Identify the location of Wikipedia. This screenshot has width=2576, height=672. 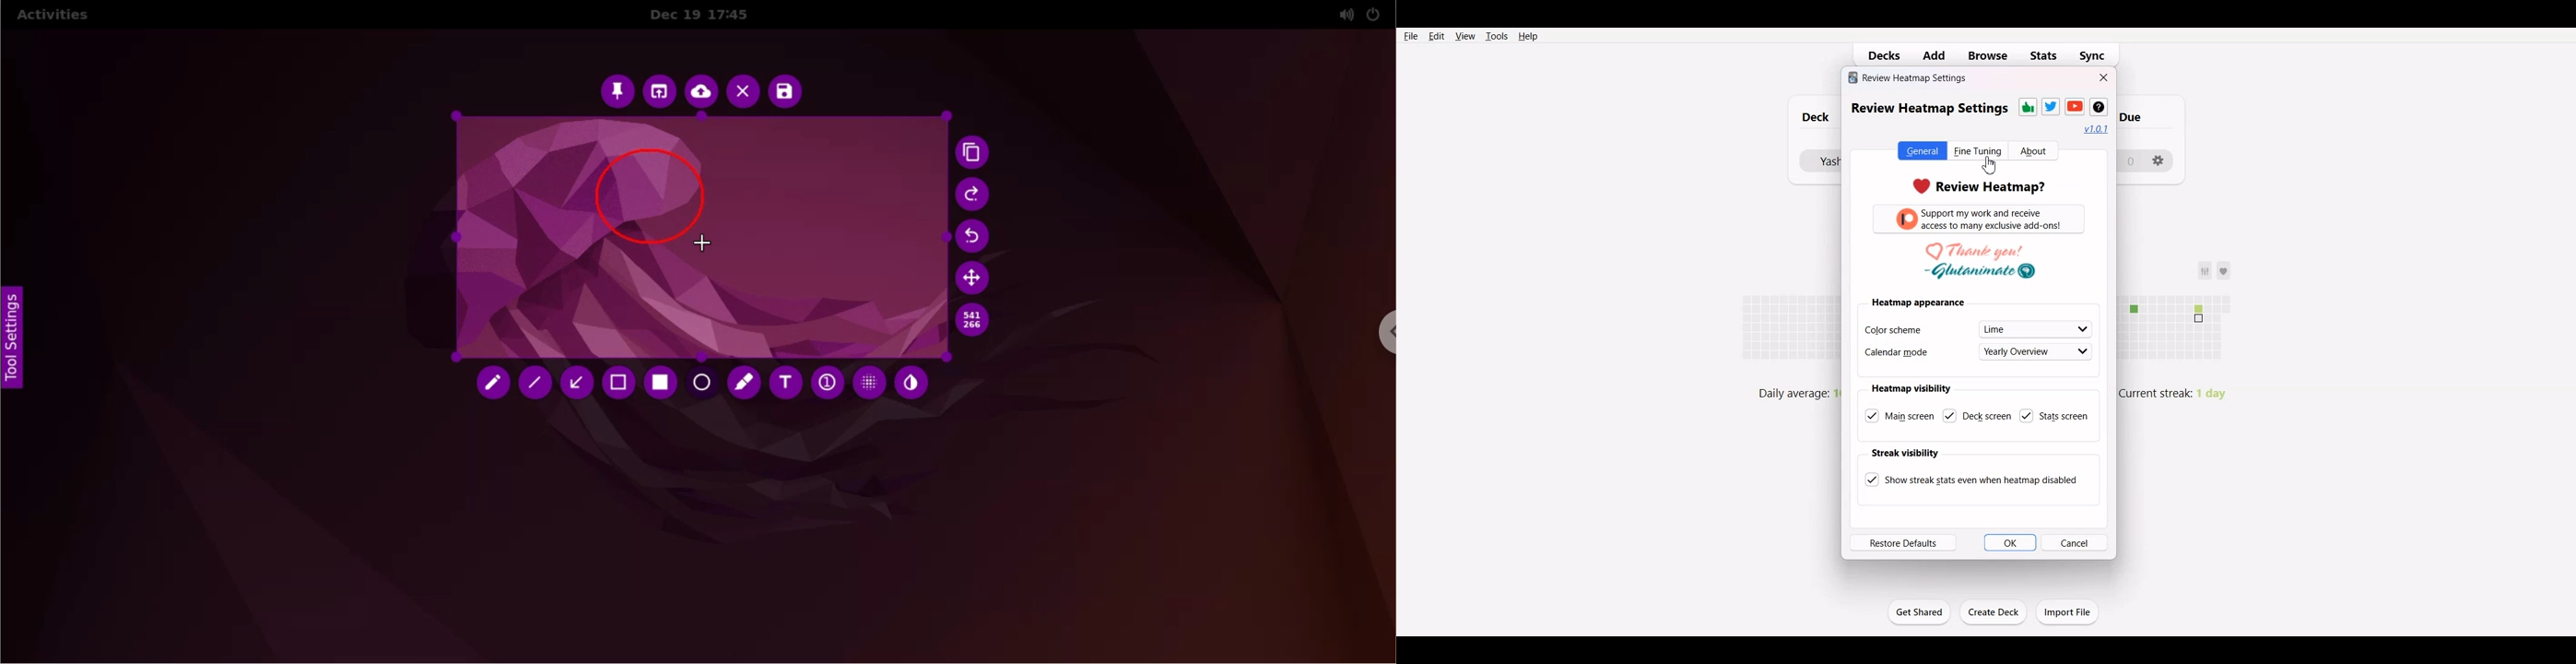
(2098, 107).